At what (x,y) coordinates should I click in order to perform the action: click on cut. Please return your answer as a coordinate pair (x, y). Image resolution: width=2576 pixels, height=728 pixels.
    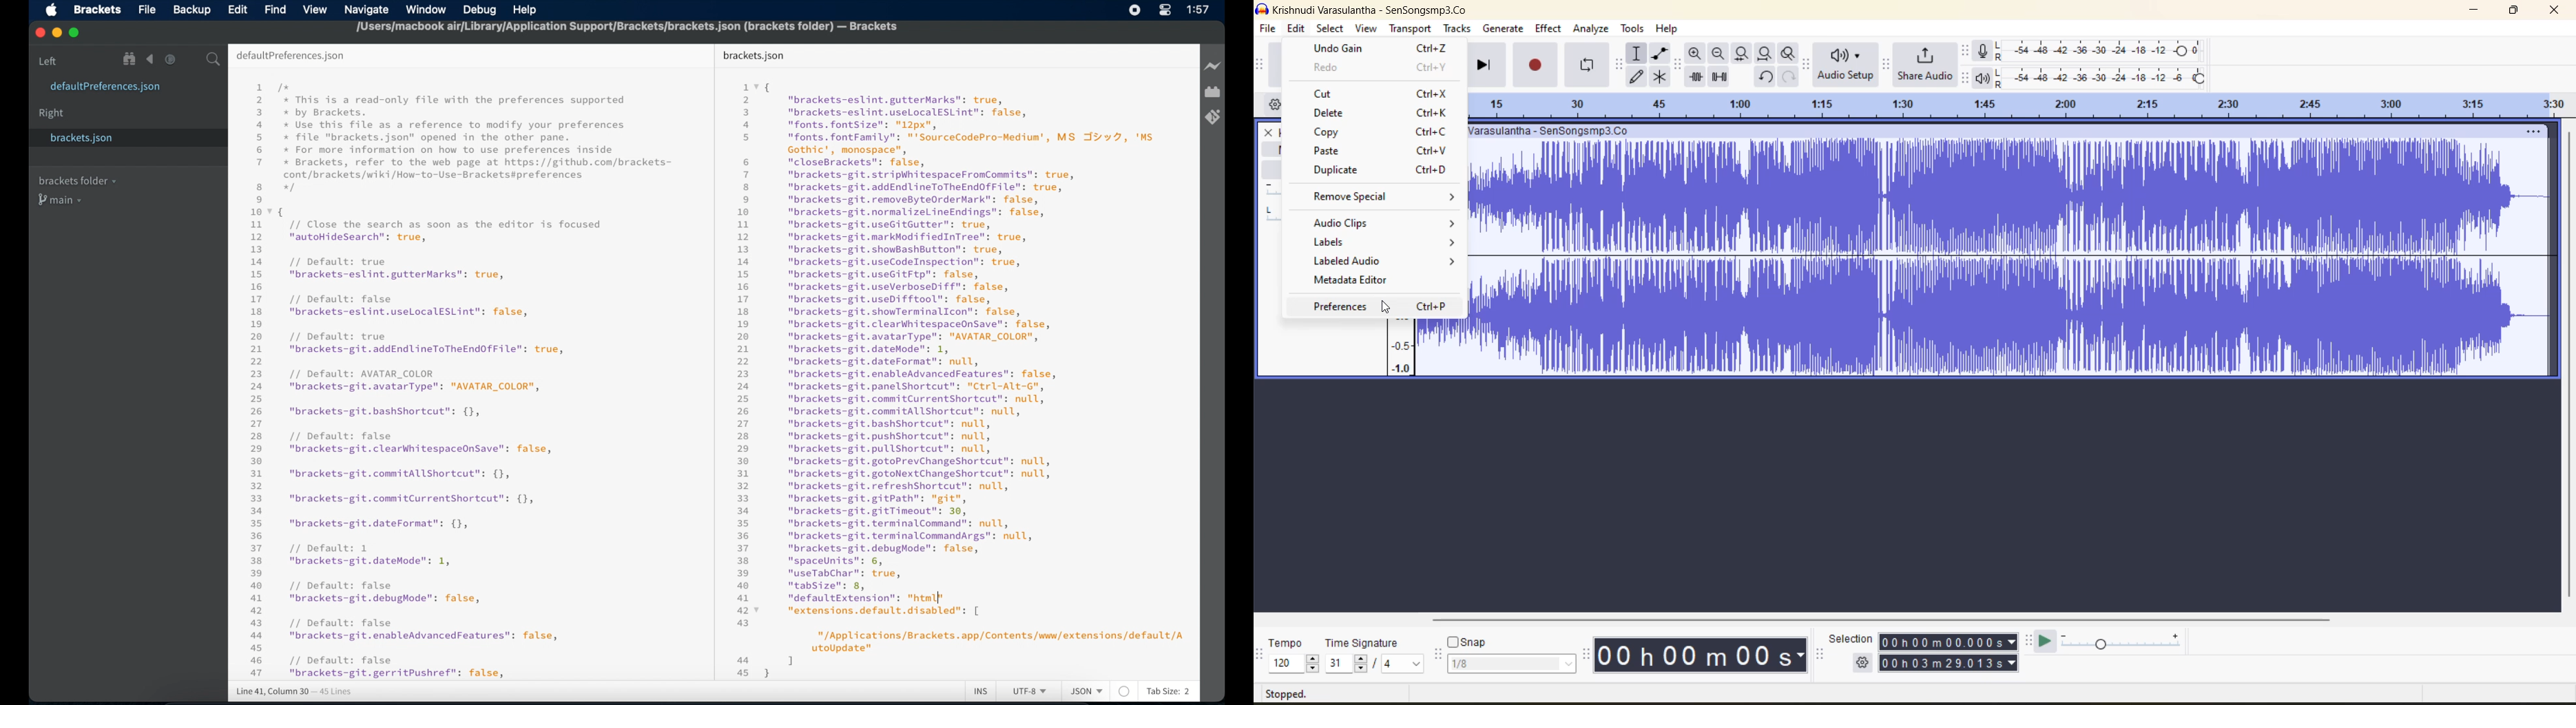
    Looking at the image, I should click on (1380, 95).